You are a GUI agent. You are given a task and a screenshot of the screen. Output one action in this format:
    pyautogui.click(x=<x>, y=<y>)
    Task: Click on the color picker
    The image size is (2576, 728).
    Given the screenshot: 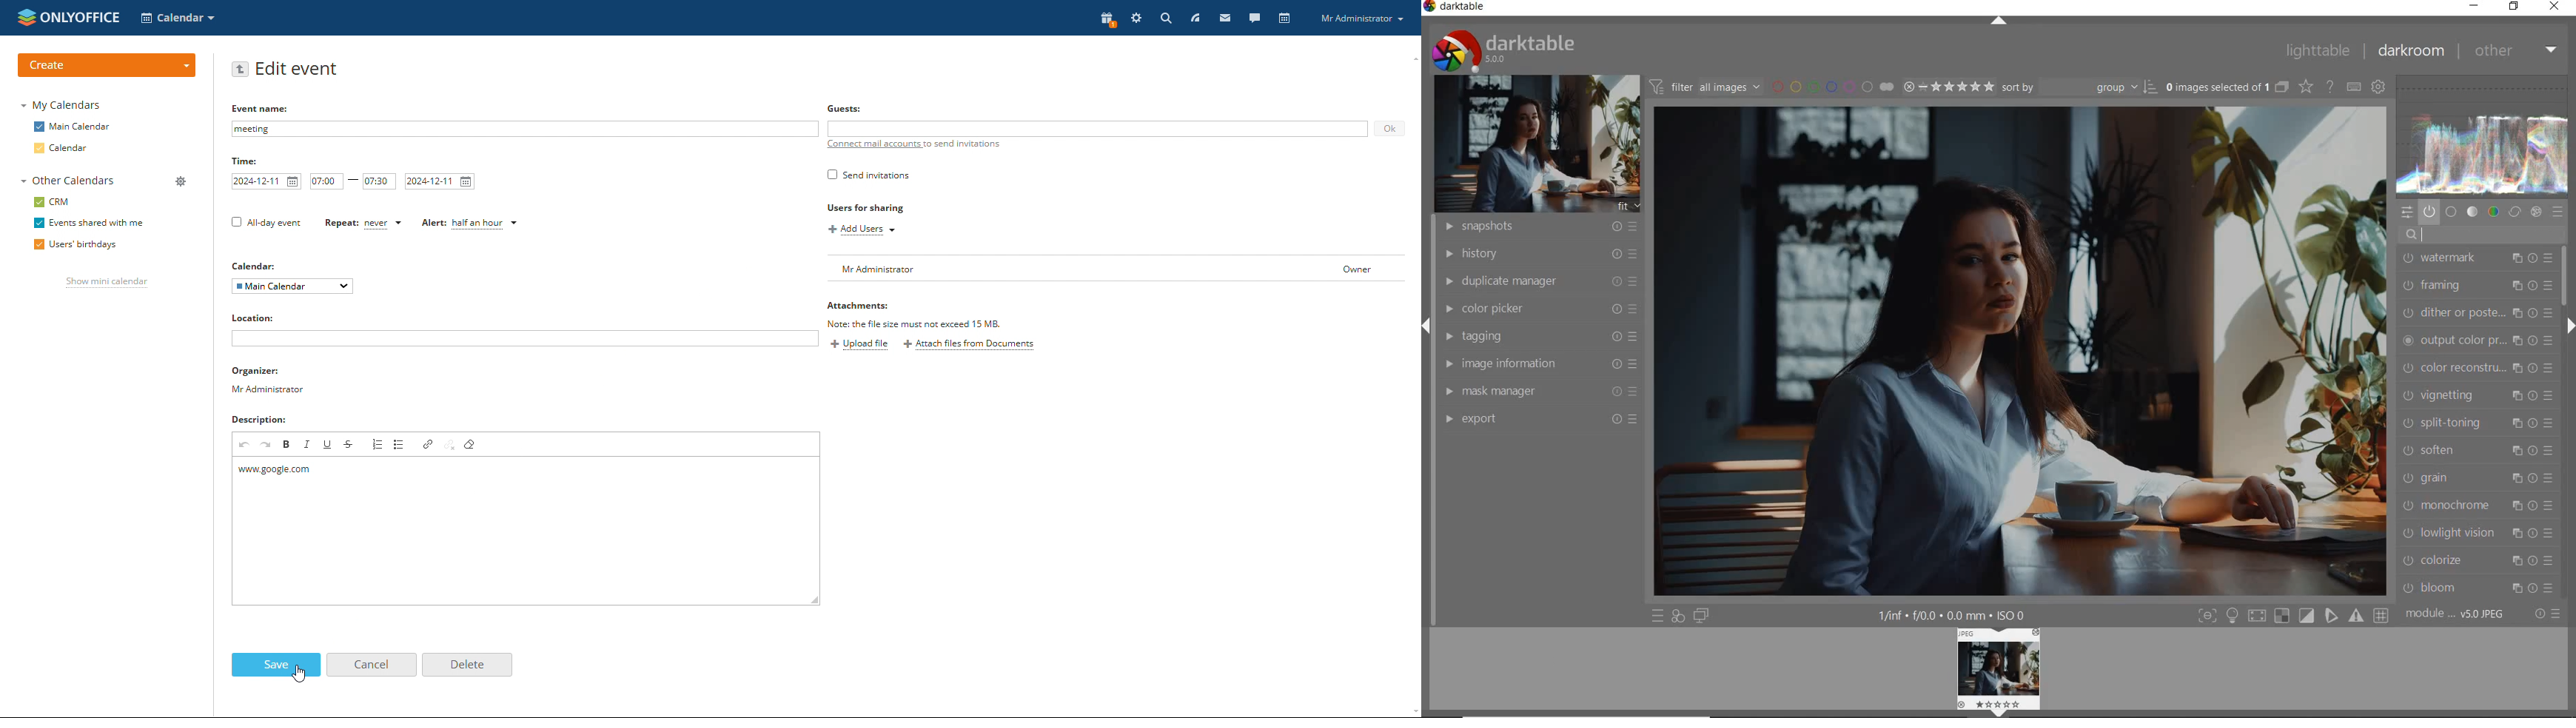 What is the action you would take?
    pyautogui.click(x=1540, y=309)
    